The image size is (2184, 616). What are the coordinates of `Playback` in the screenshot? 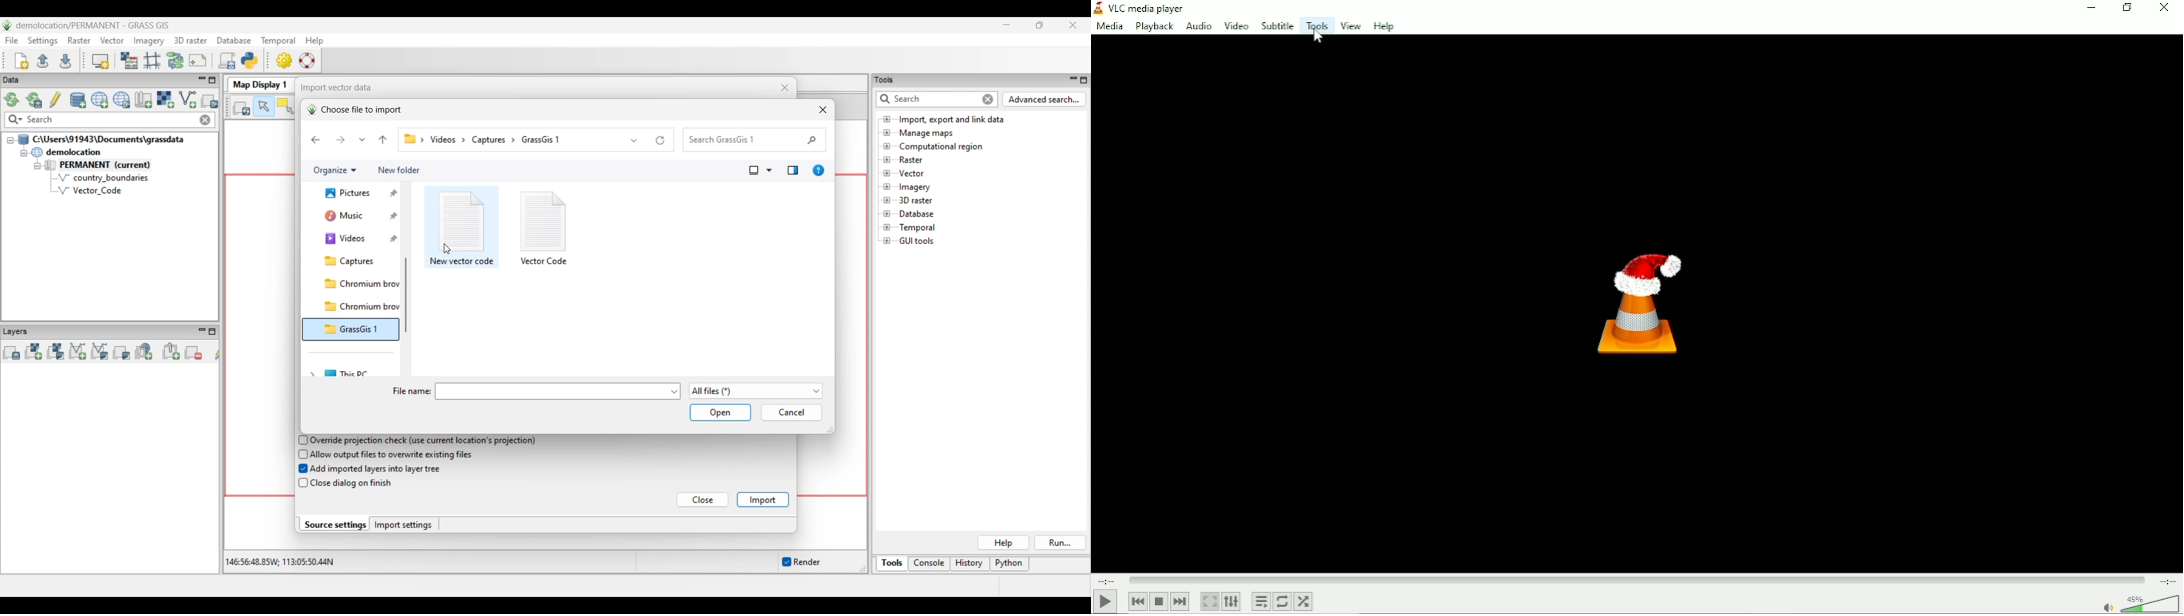 It's located at (1154, 27).